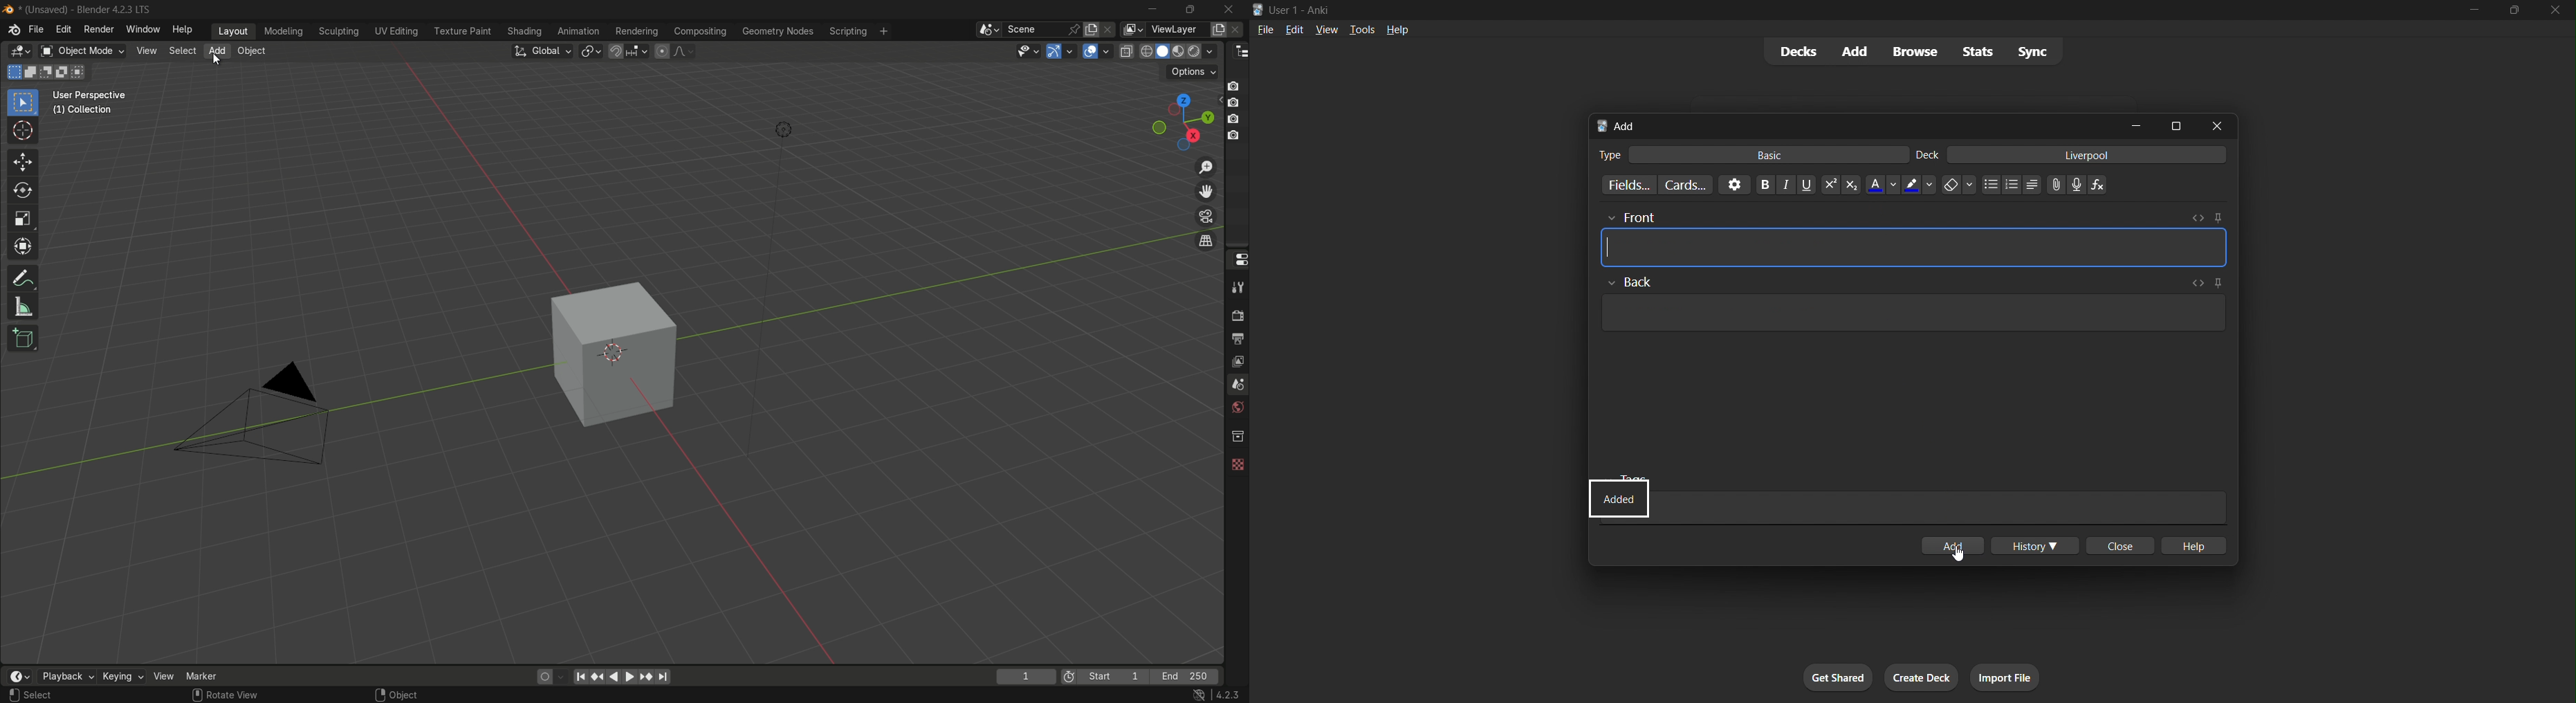 The image size is (2576, 728). I want to click on customize card fields, so click(1626, 185).